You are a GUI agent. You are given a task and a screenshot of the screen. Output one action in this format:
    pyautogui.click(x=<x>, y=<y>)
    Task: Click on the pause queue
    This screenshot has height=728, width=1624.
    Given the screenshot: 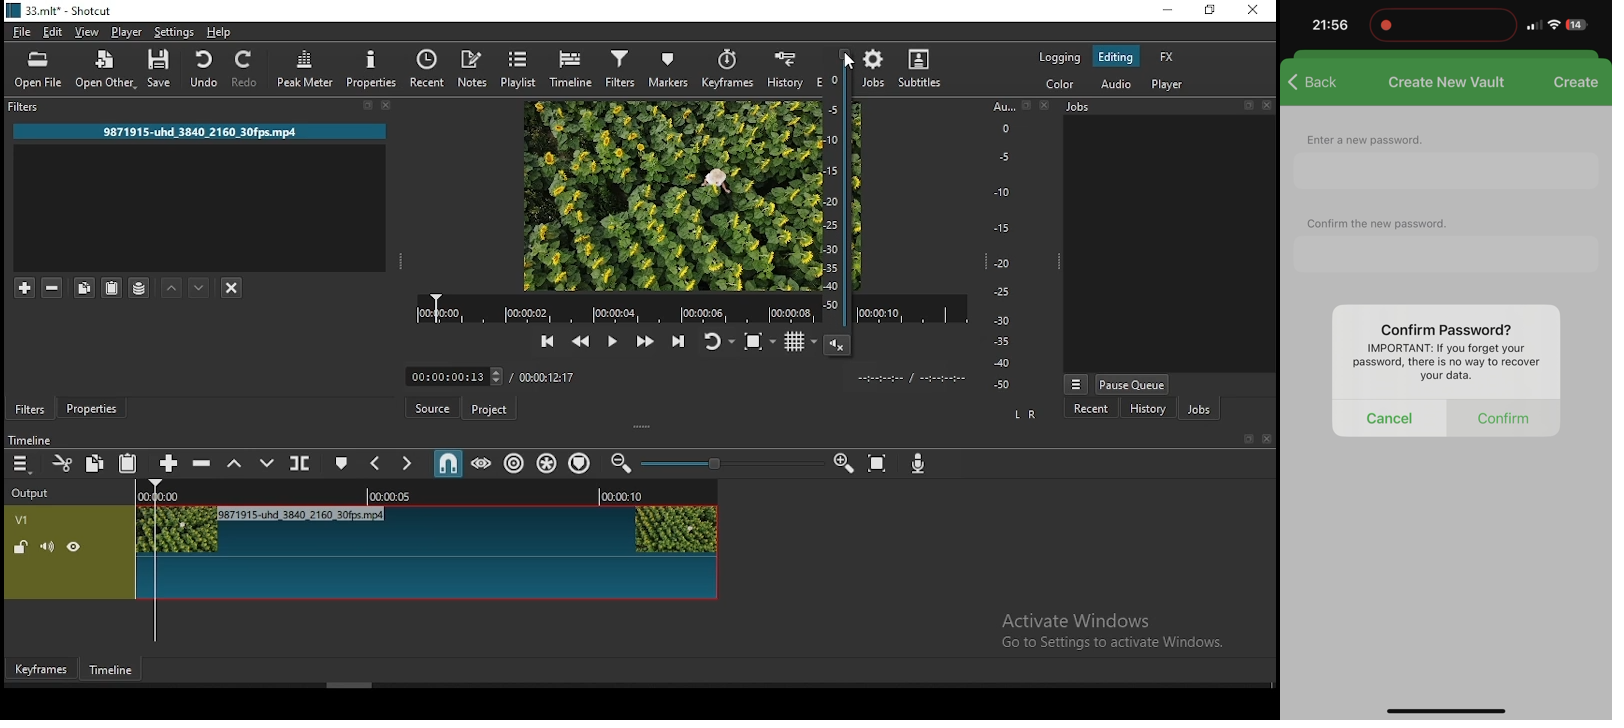 What is the action you would take?
    pyautogui.click(x=1134, y=384)
    